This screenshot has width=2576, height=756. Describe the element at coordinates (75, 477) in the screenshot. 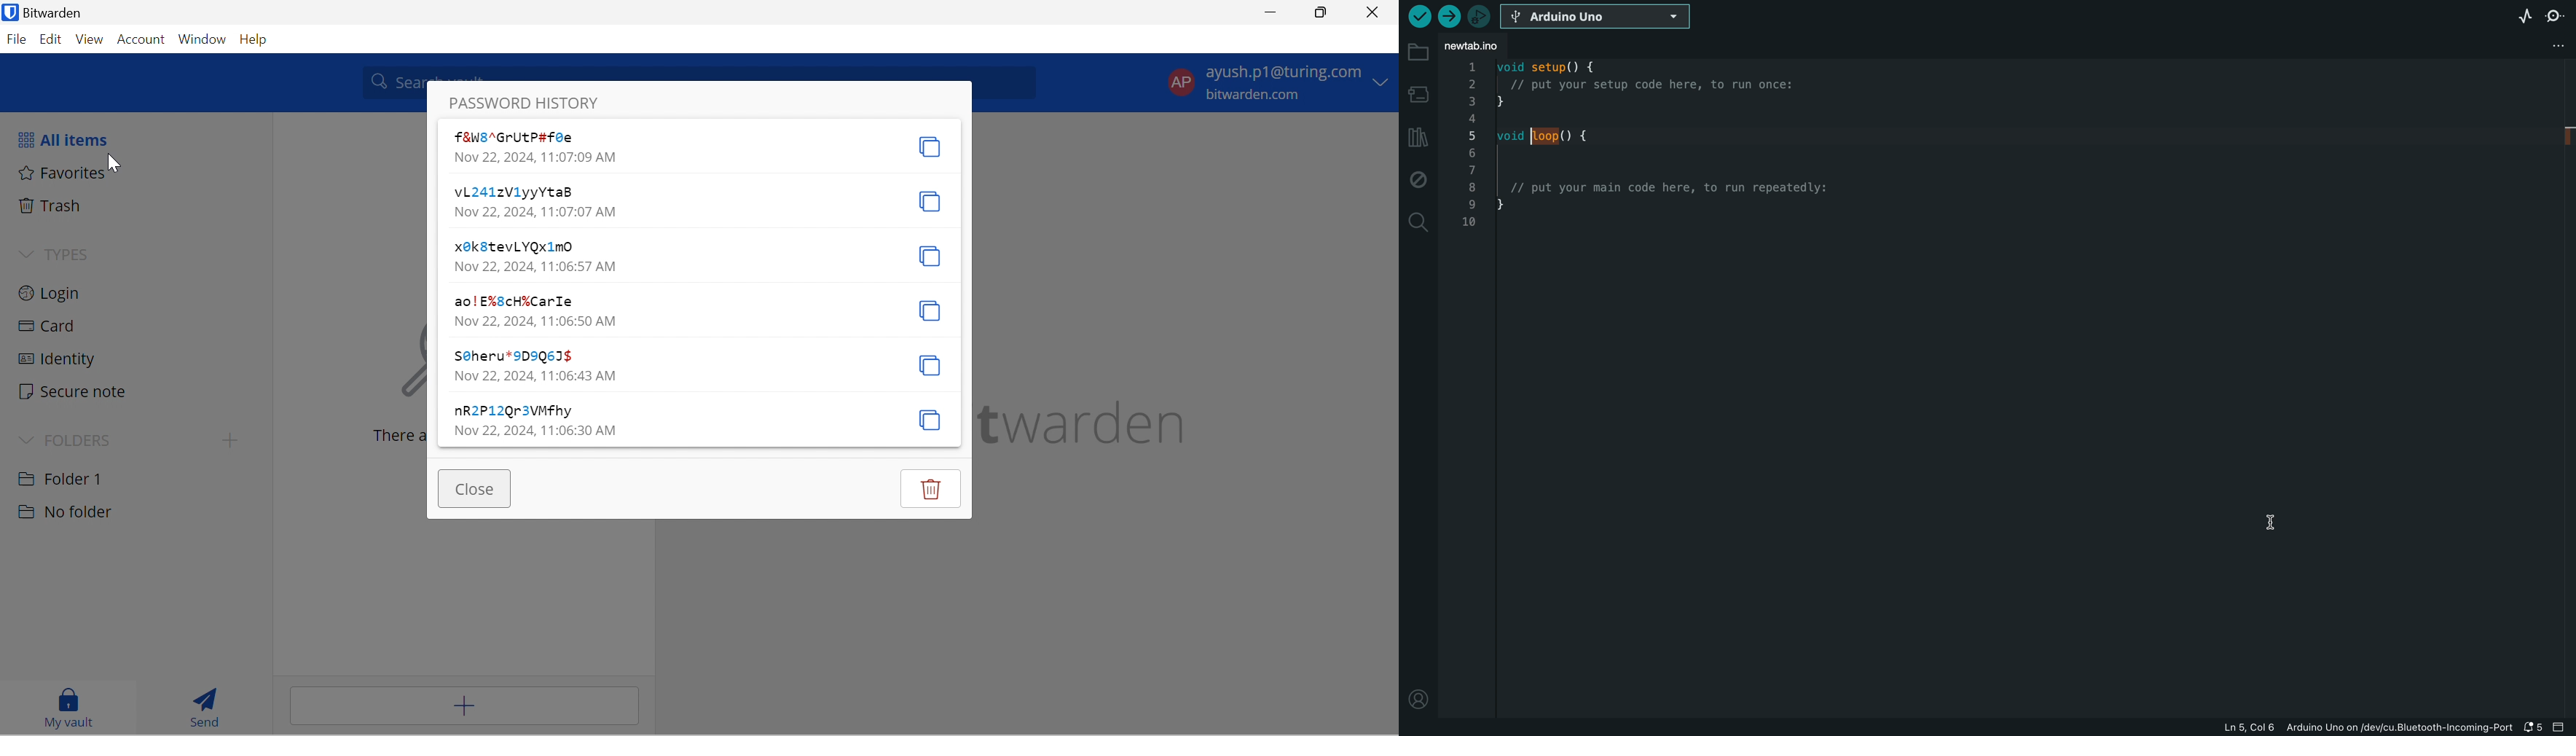

I see `folder 1` at that location.